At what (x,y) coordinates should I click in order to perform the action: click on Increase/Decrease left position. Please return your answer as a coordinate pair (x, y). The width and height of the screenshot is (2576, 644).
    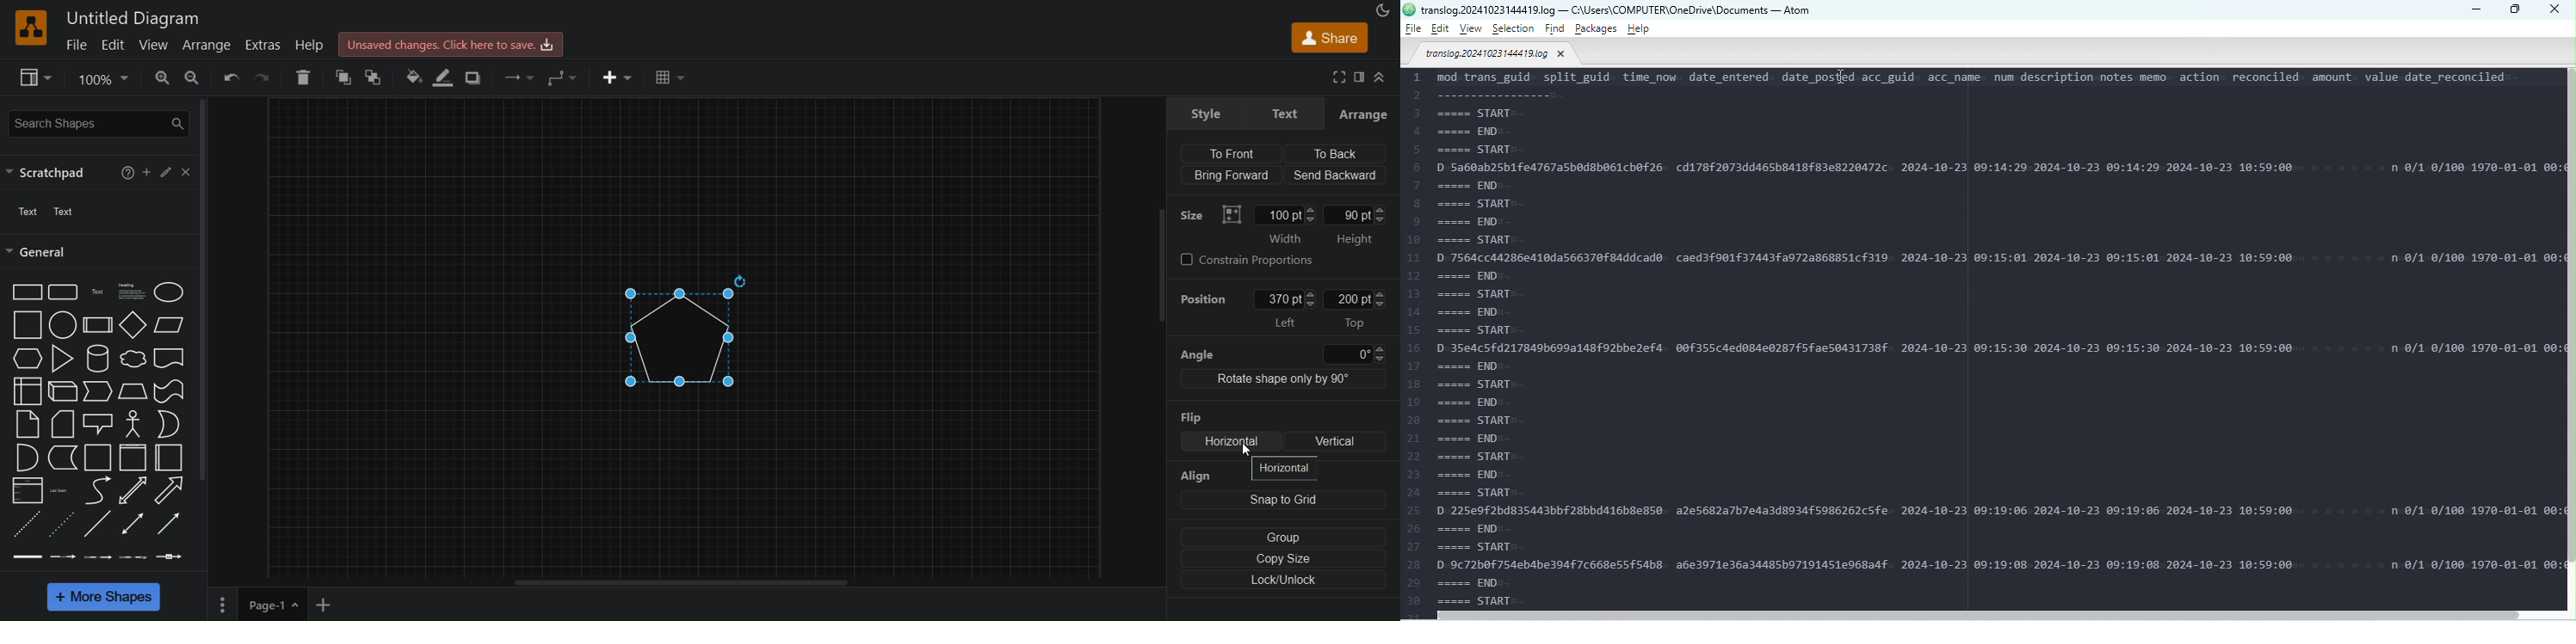
    Looking at the image, I should click on (1310, 299).